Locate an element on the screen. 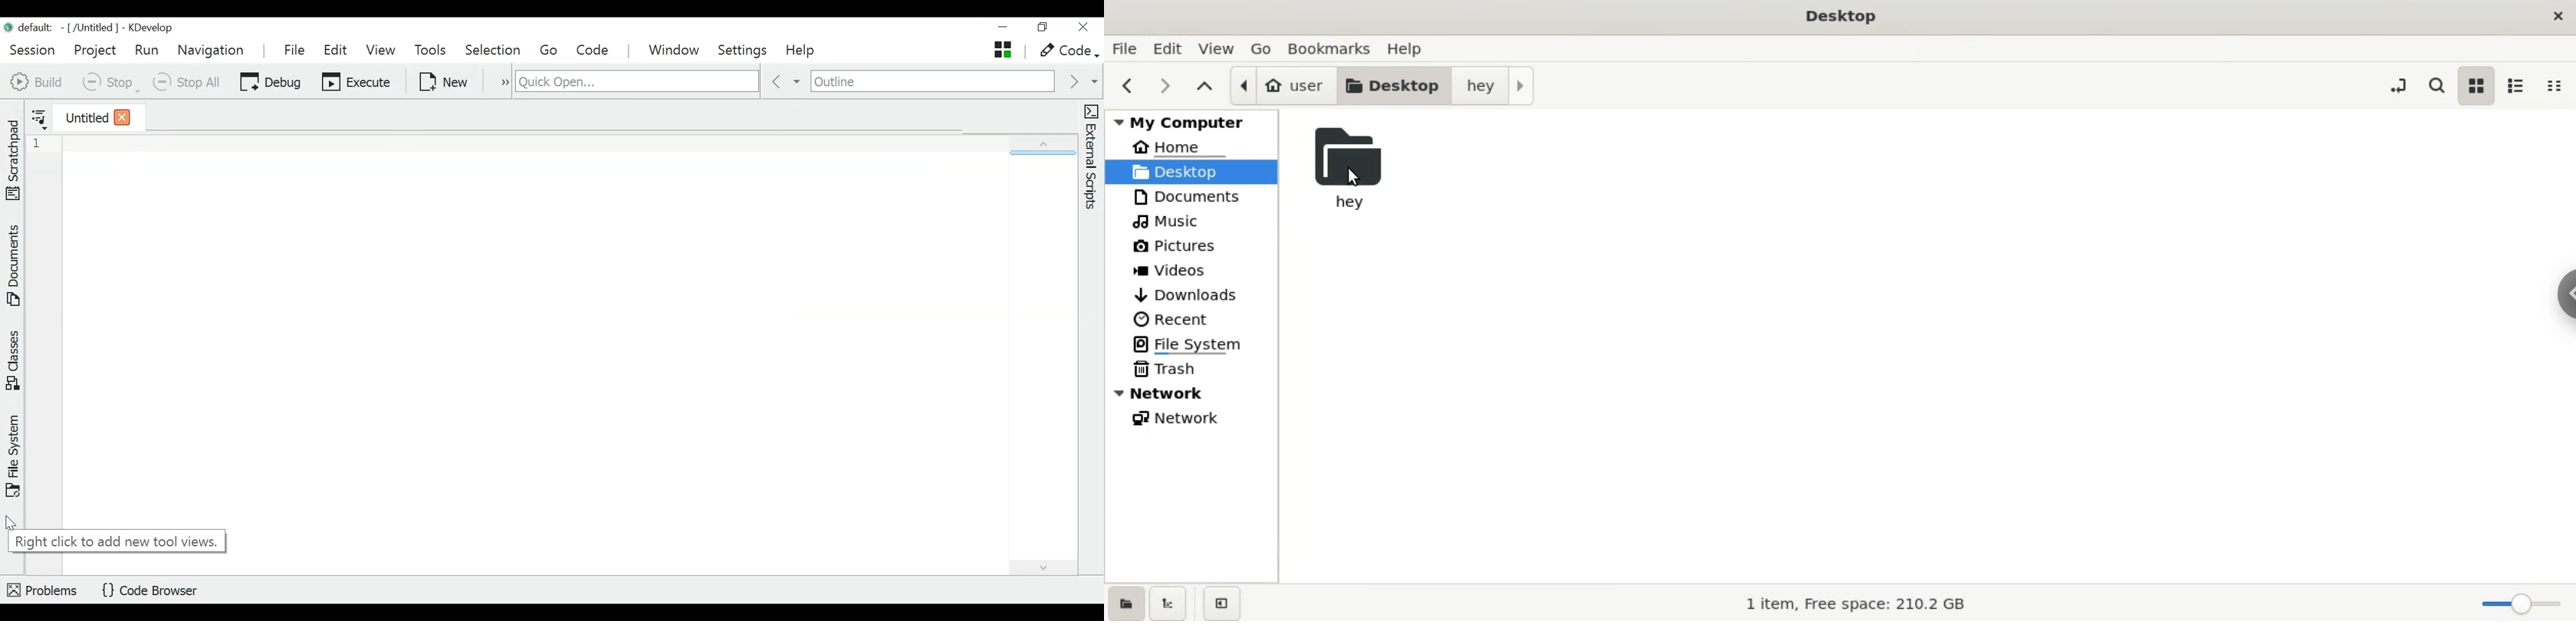  Scratchpad is located at coordinates (13, 158).